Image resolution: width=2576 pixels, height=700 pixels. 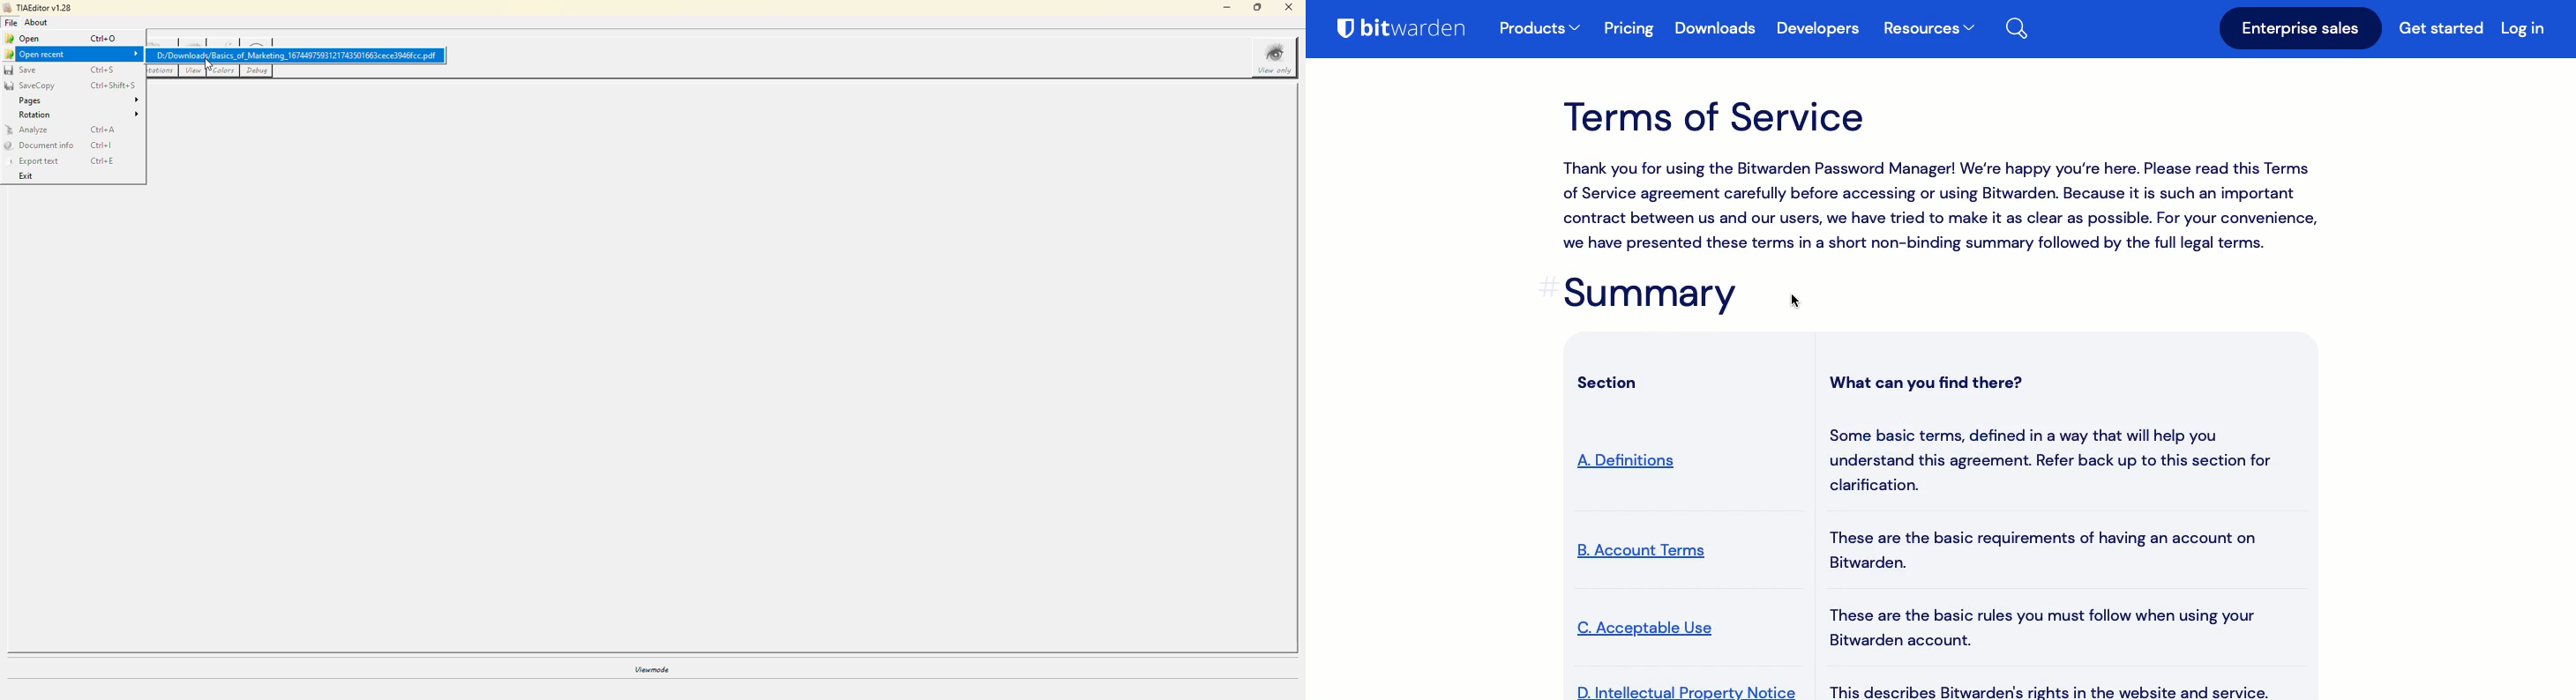 I want to click on definitions, so click(x=1629, y=459).